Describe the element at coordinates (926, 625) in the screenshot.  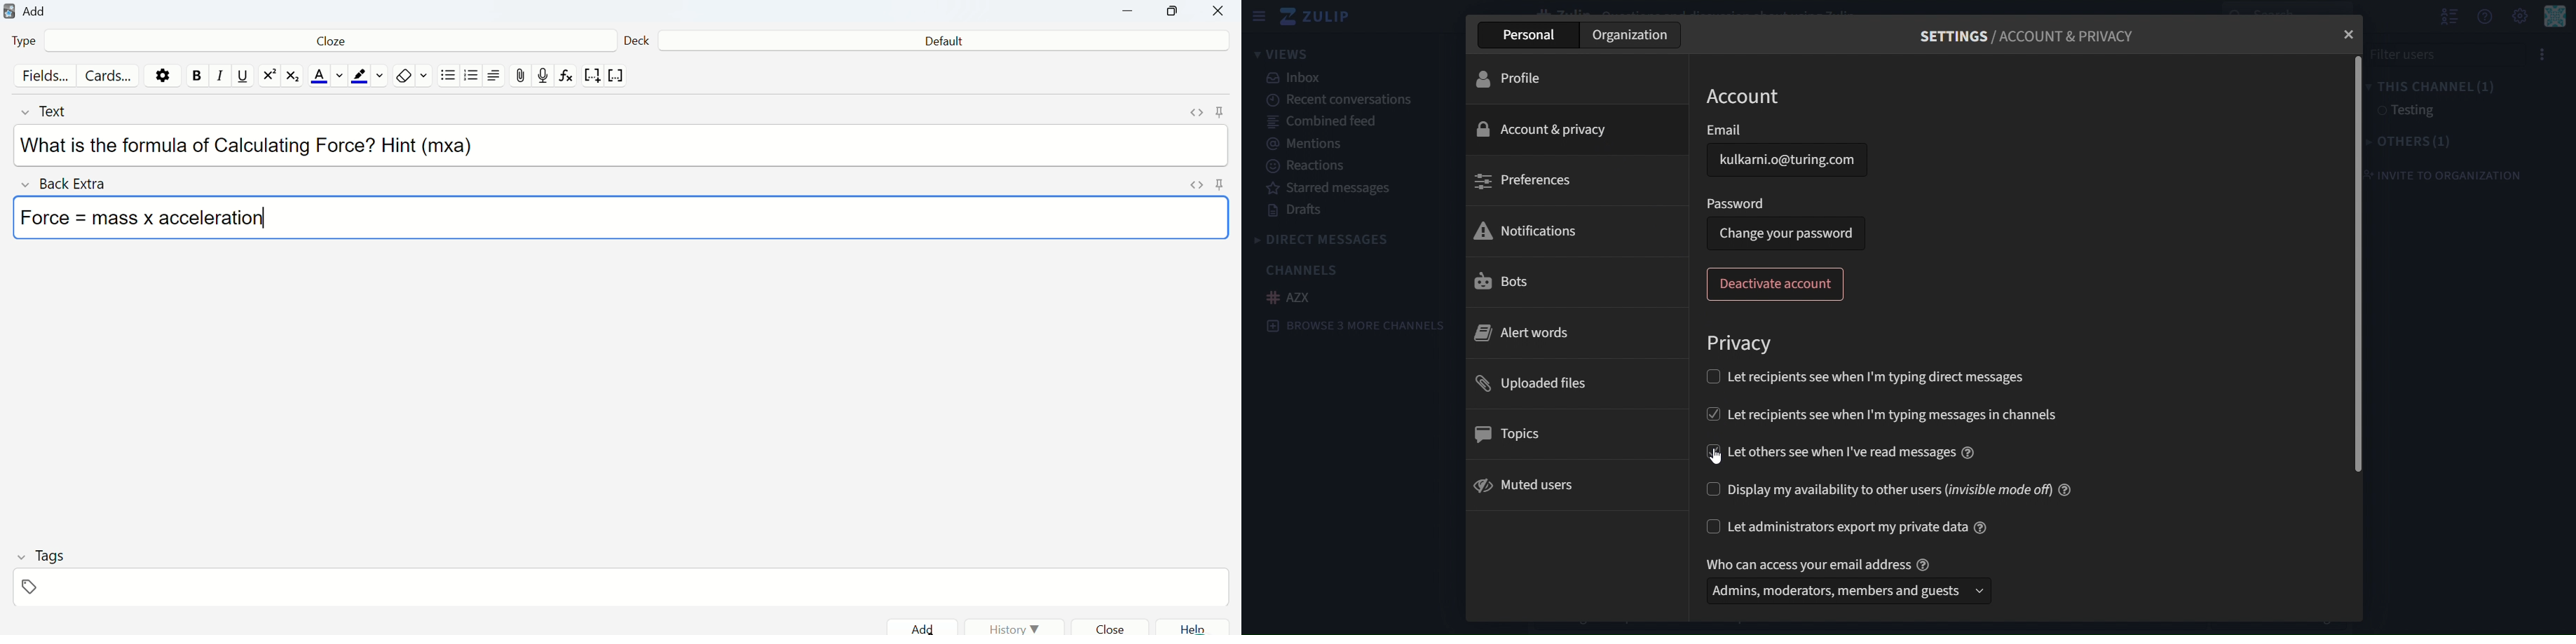
I see `Add` at that location.